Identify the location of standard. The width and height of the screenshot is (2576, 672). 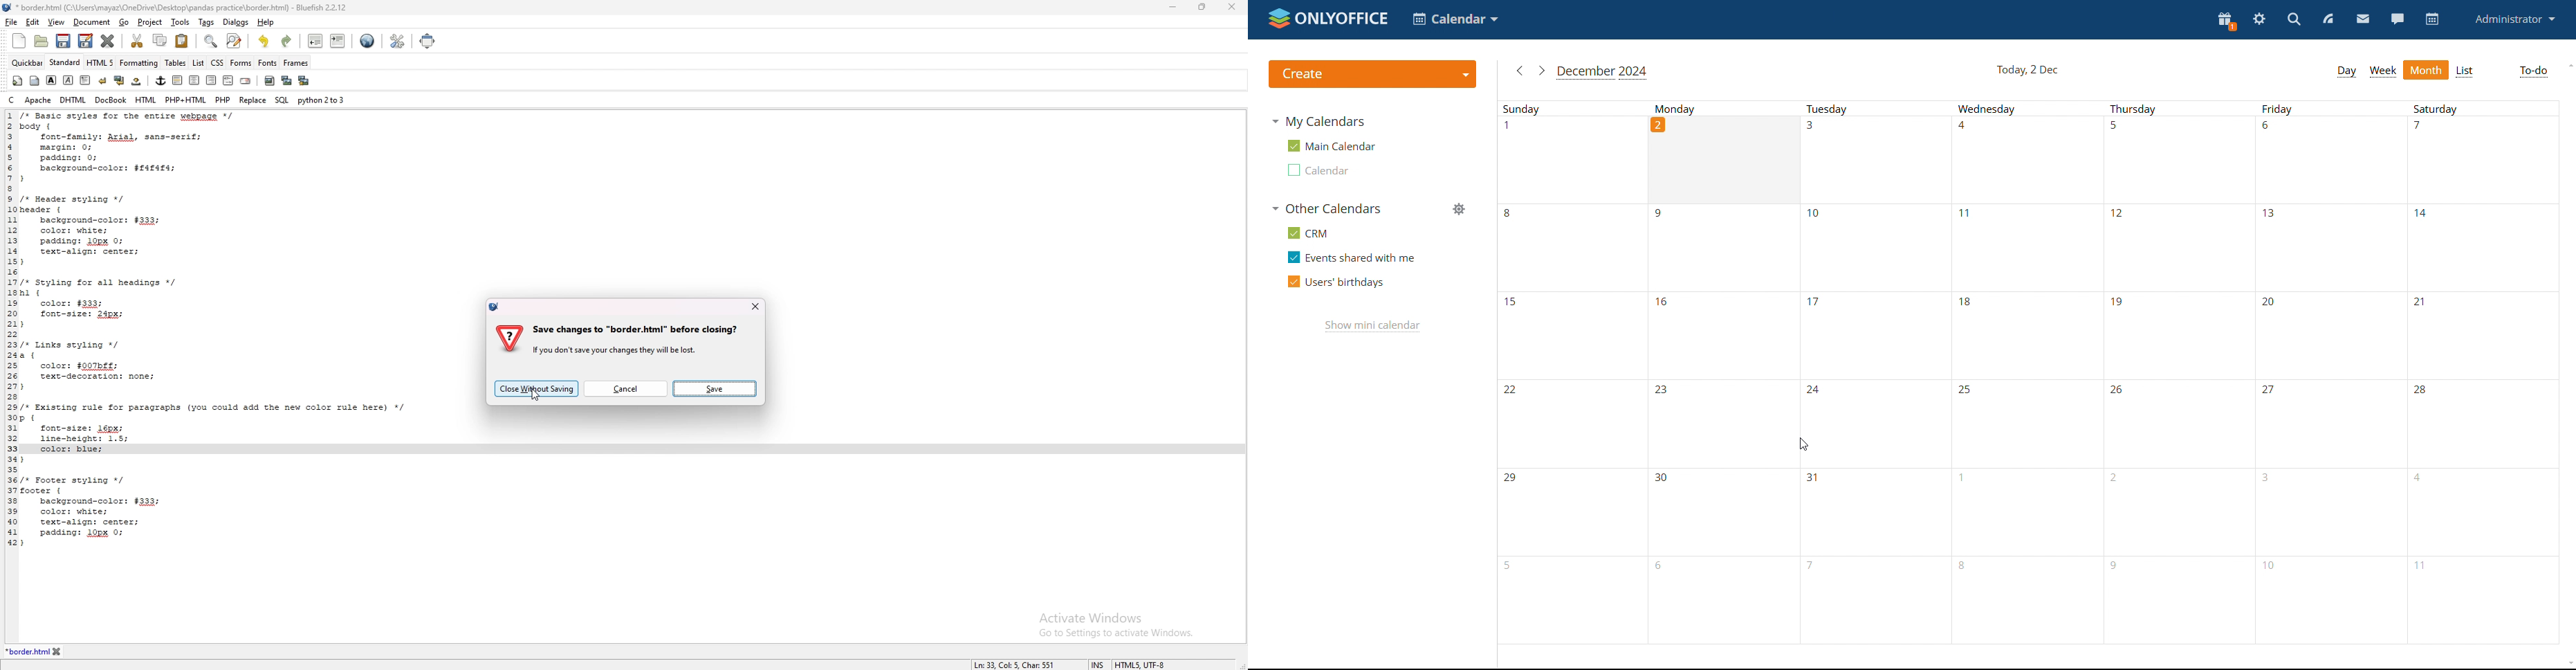
(64, 62).